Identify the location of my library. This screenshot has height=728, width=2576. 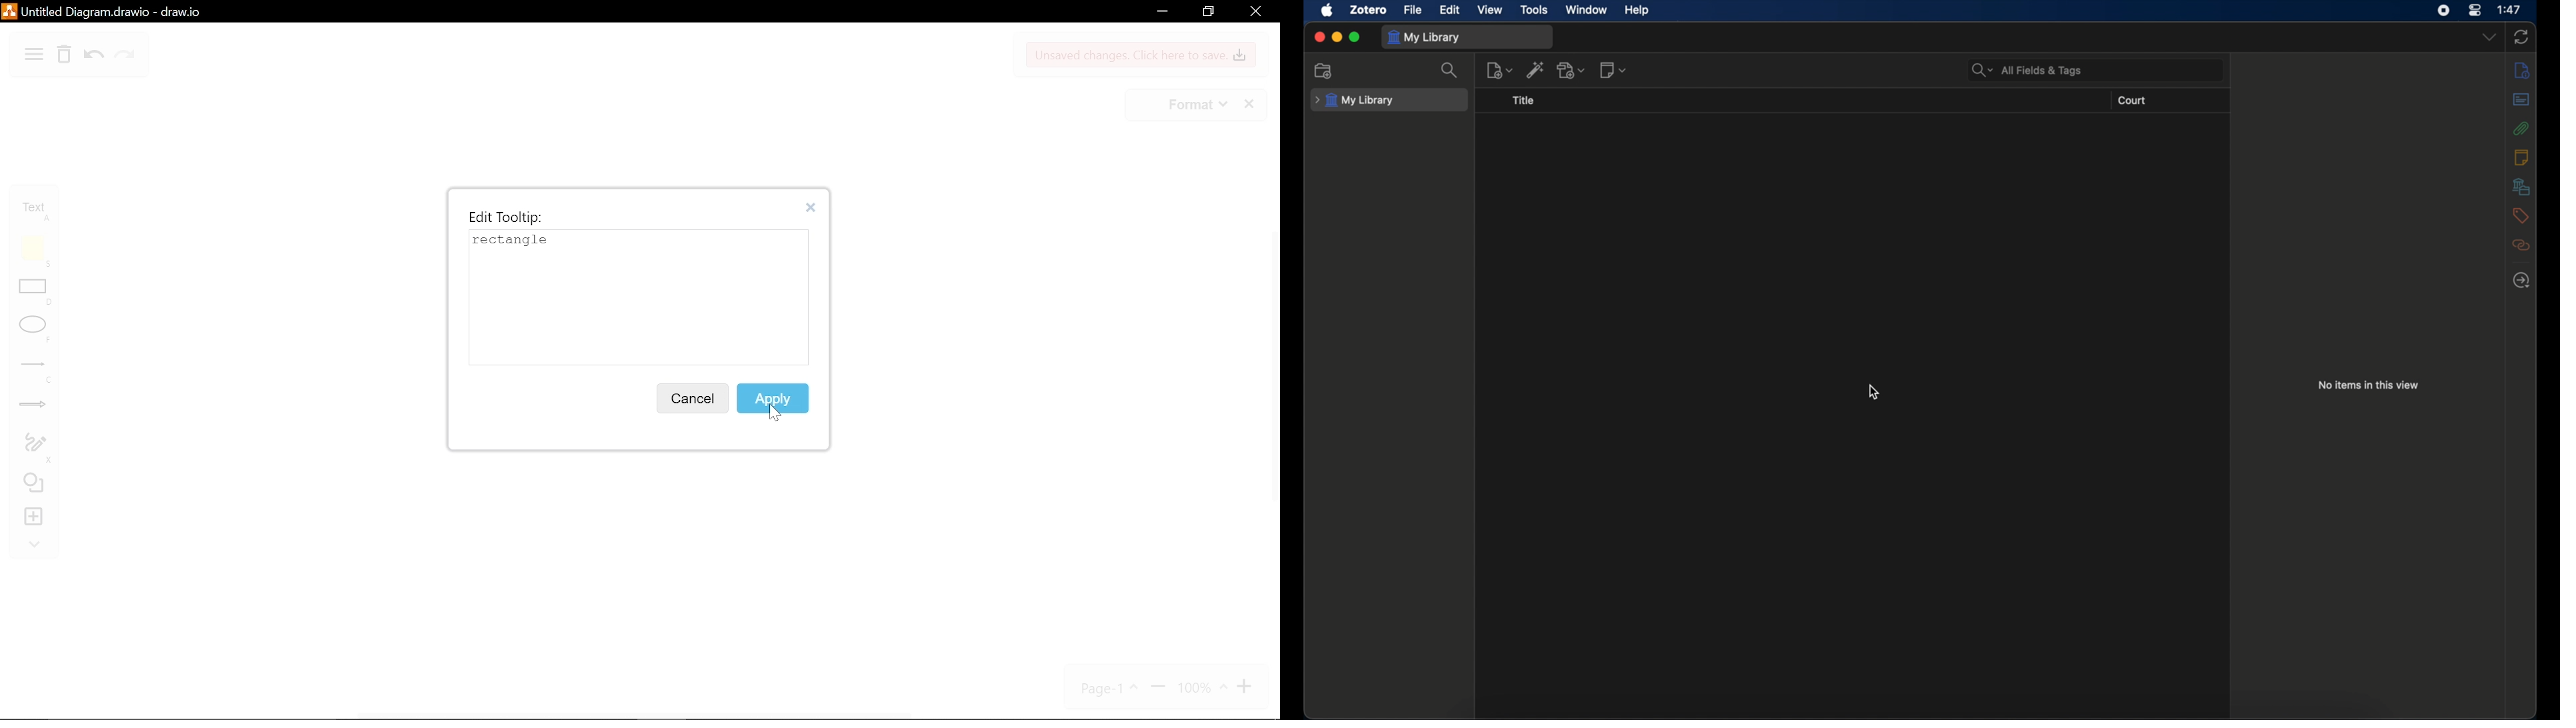
(1423, 37).